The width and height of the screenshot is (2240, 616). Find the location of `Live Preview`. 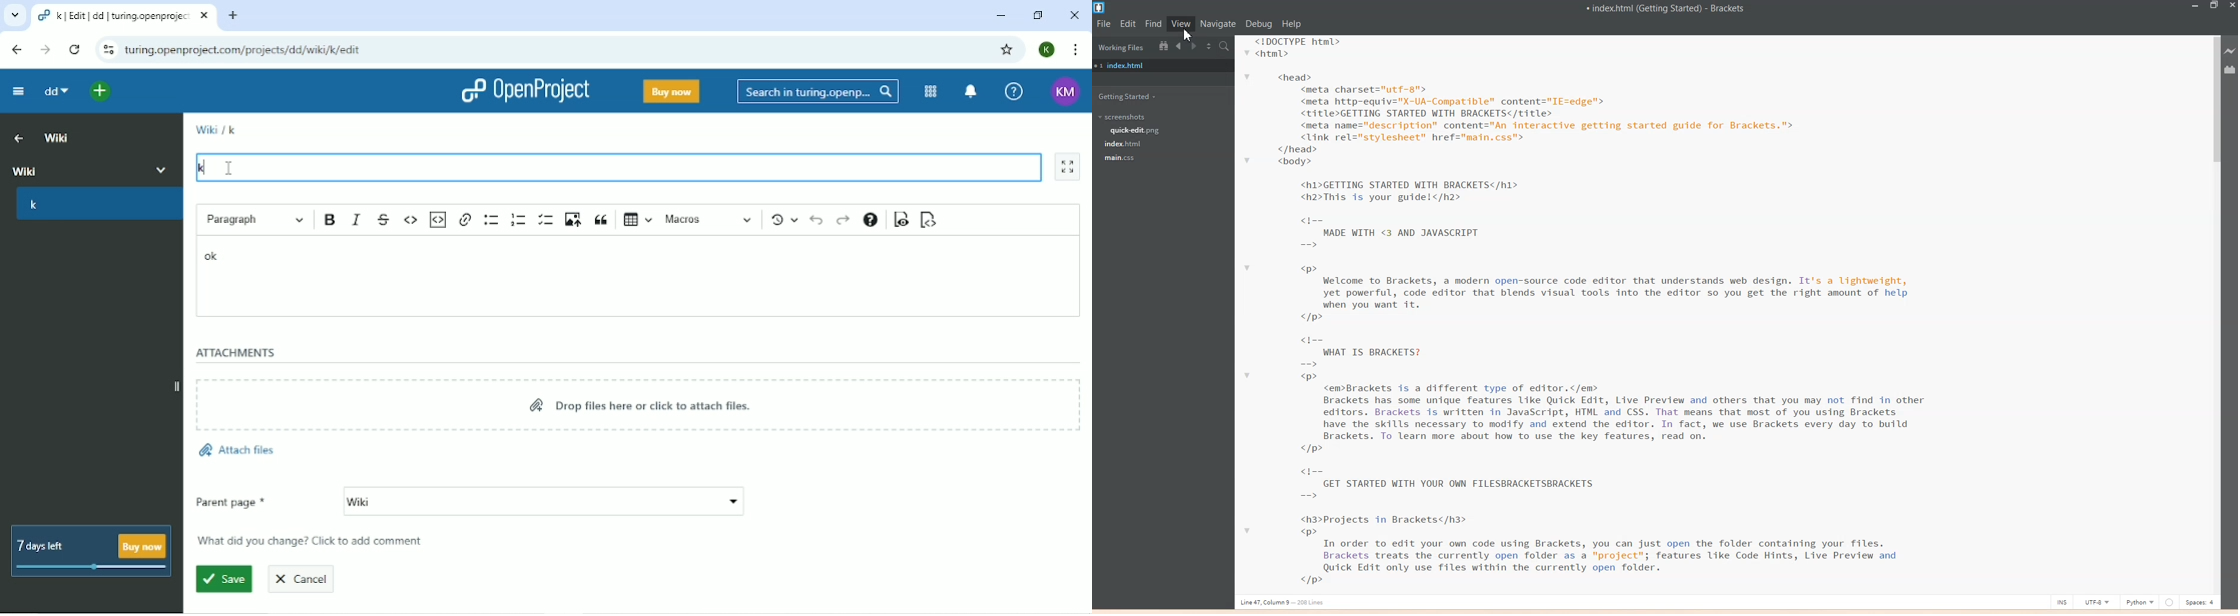

Live Preview is located at coordinates (2231, 51).